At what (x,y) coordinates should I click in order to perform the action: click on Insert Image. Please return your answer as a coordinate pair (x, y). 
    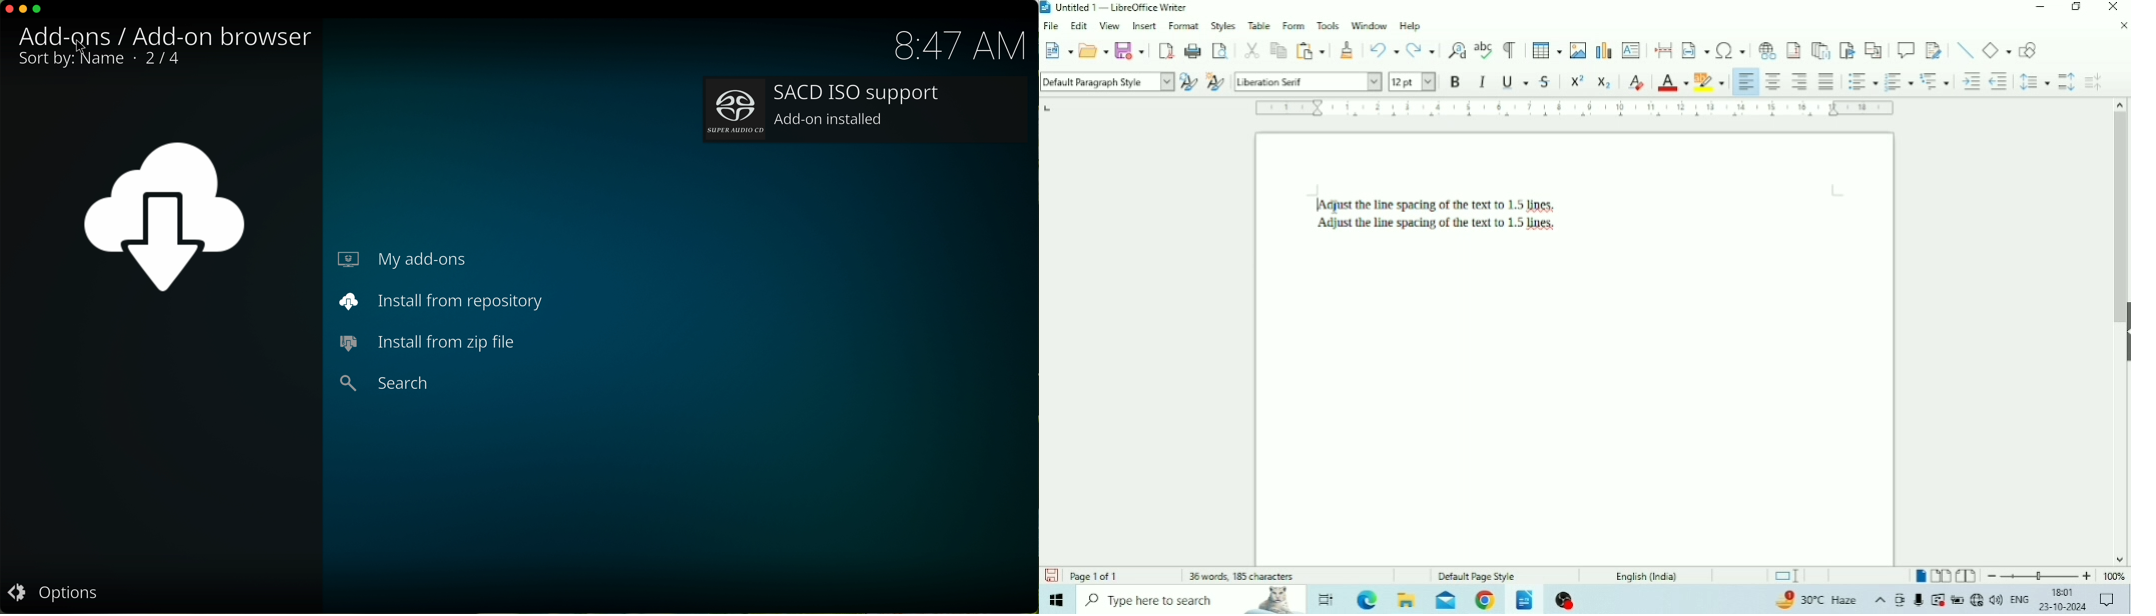
    Looking at the image, I should click on (1578, 48).